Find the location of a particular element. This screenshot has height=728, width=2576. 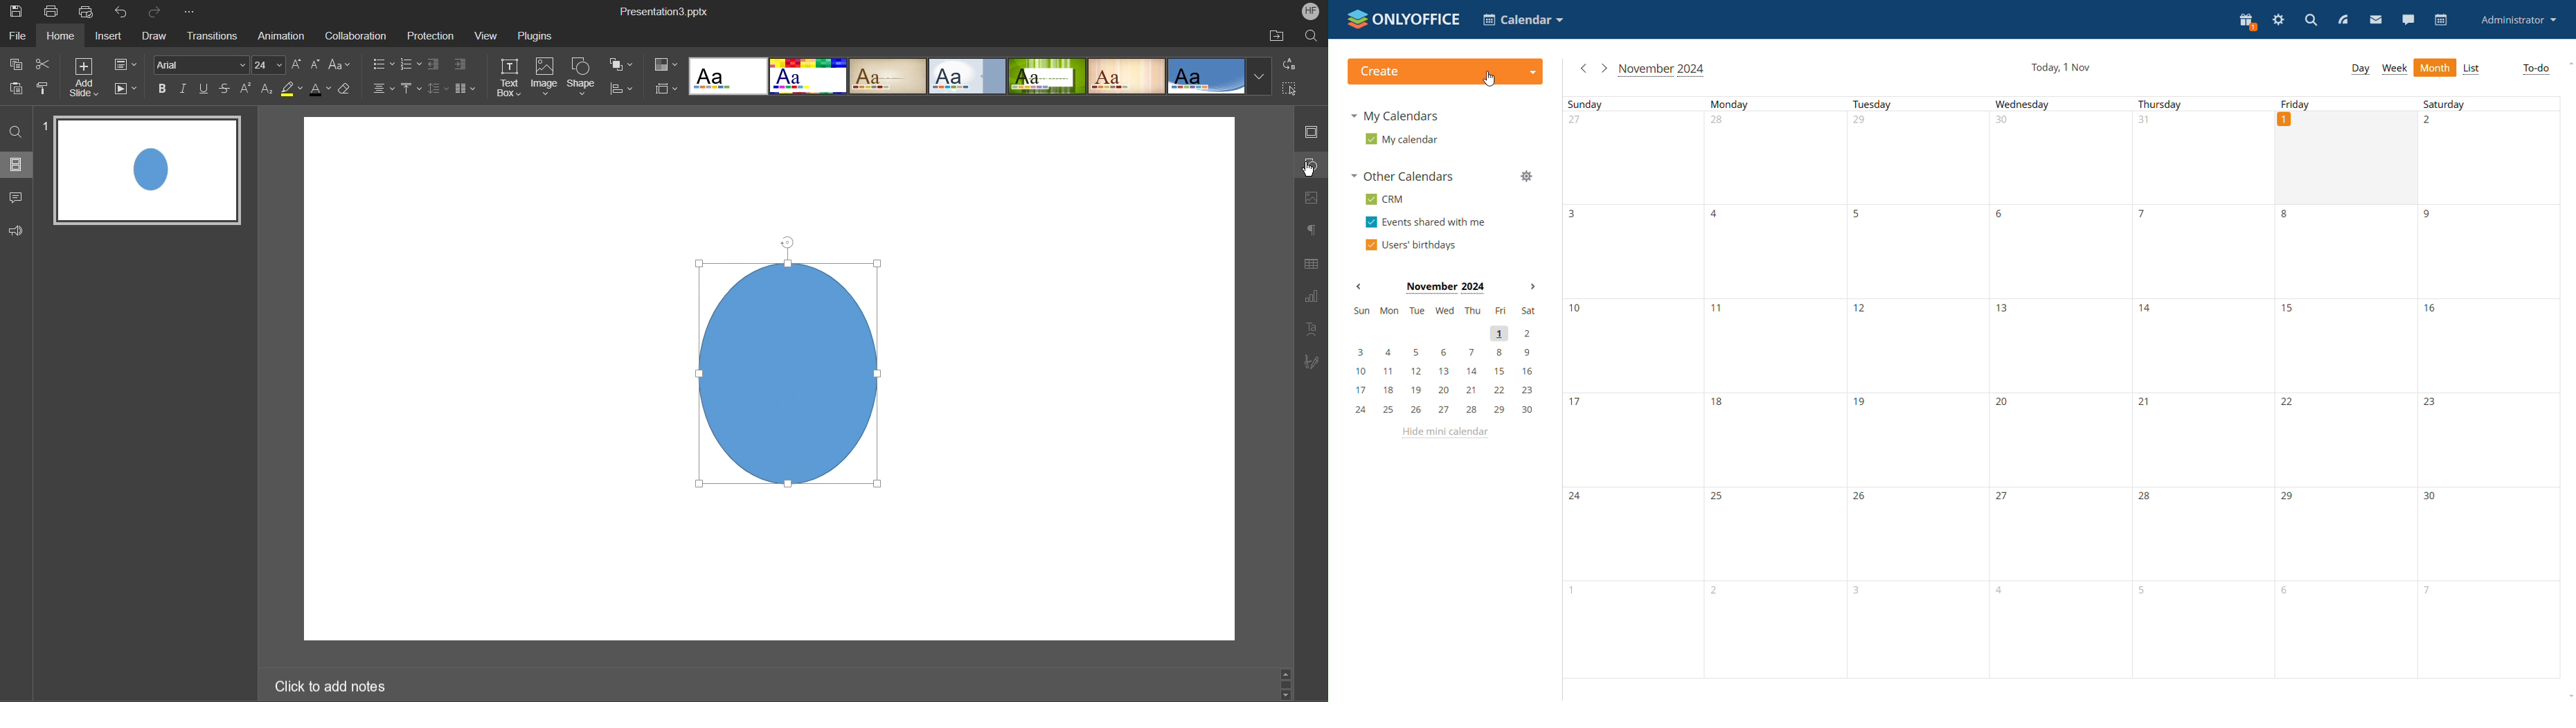

Paste is located at coordinates (18, 89).